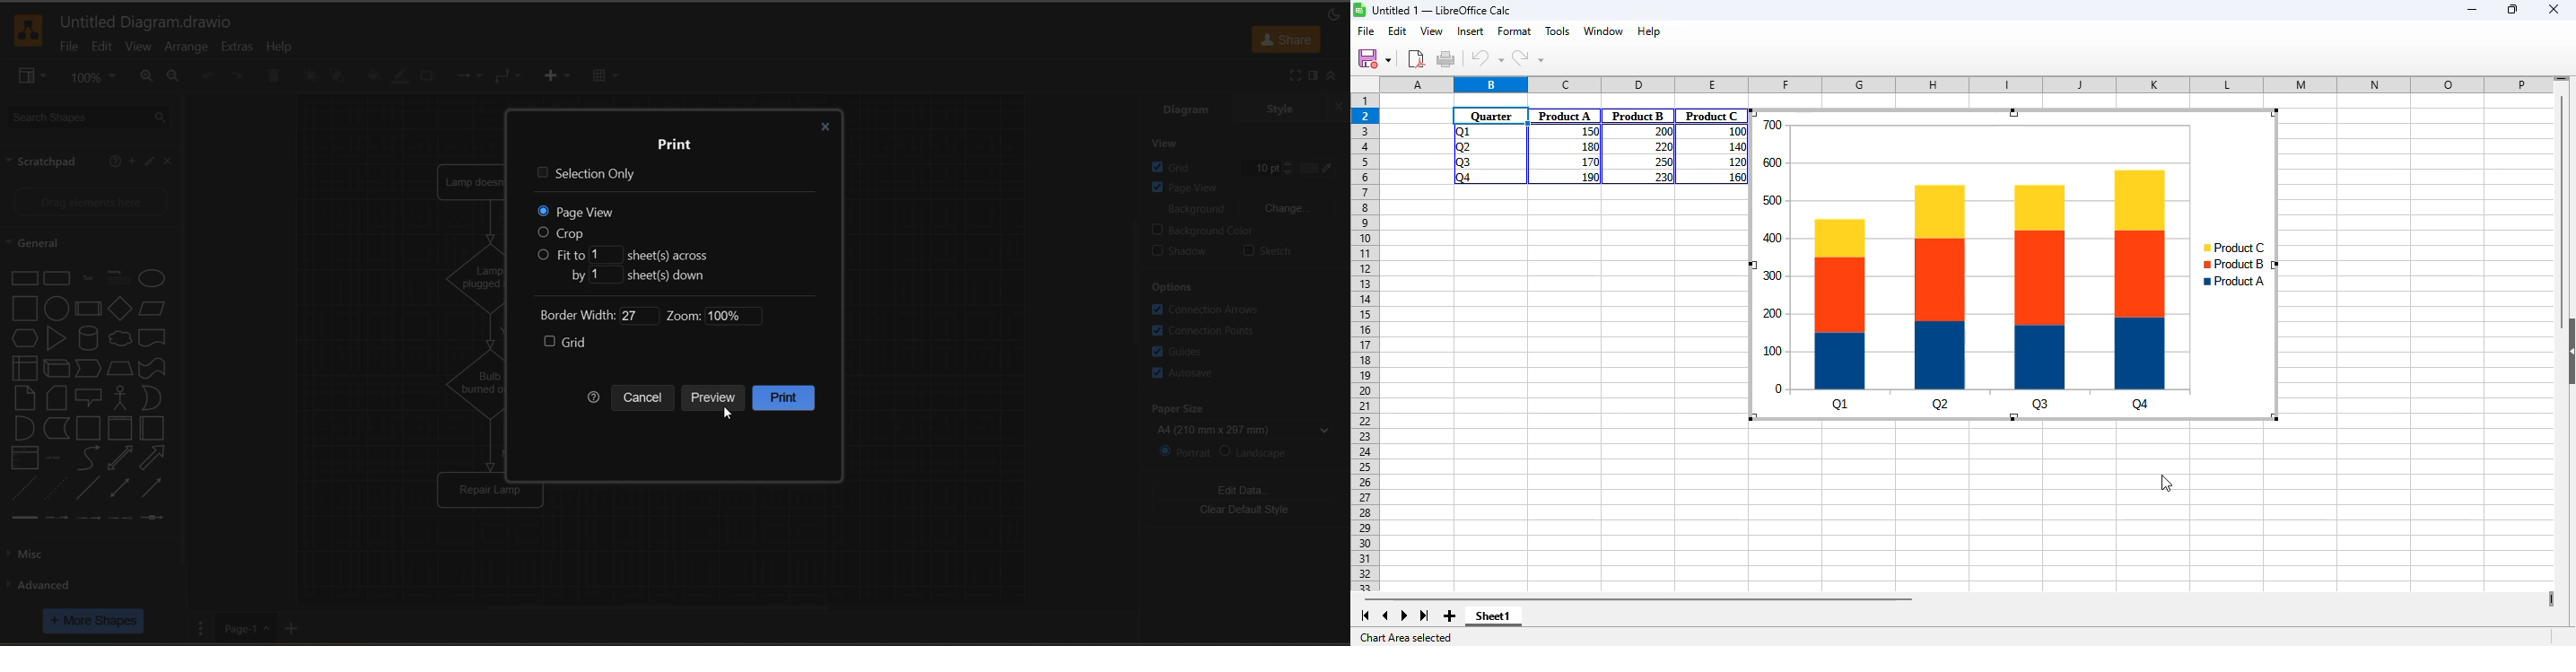 The image size is (2576, 672). Describe the element at coordinates (144, 76) in the screenshot. I see `zoom in` at that location.